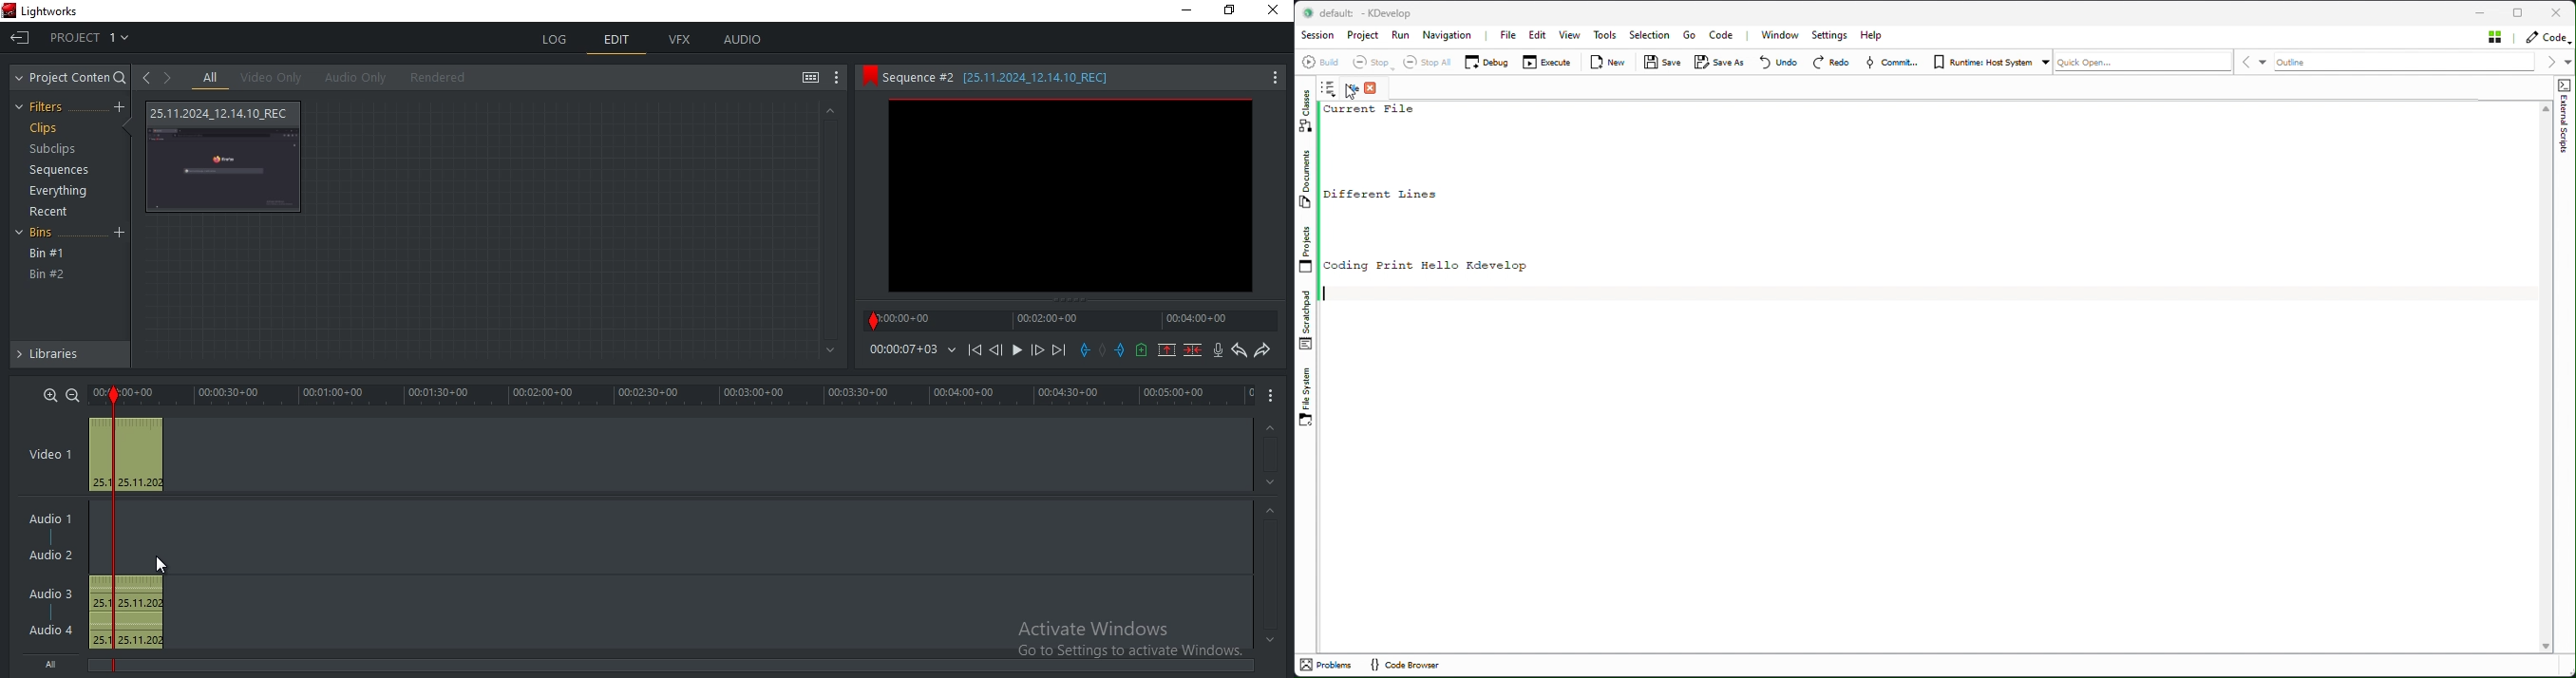 The image size is (2576, 700). I want to click on Close, so click(1274, 15).